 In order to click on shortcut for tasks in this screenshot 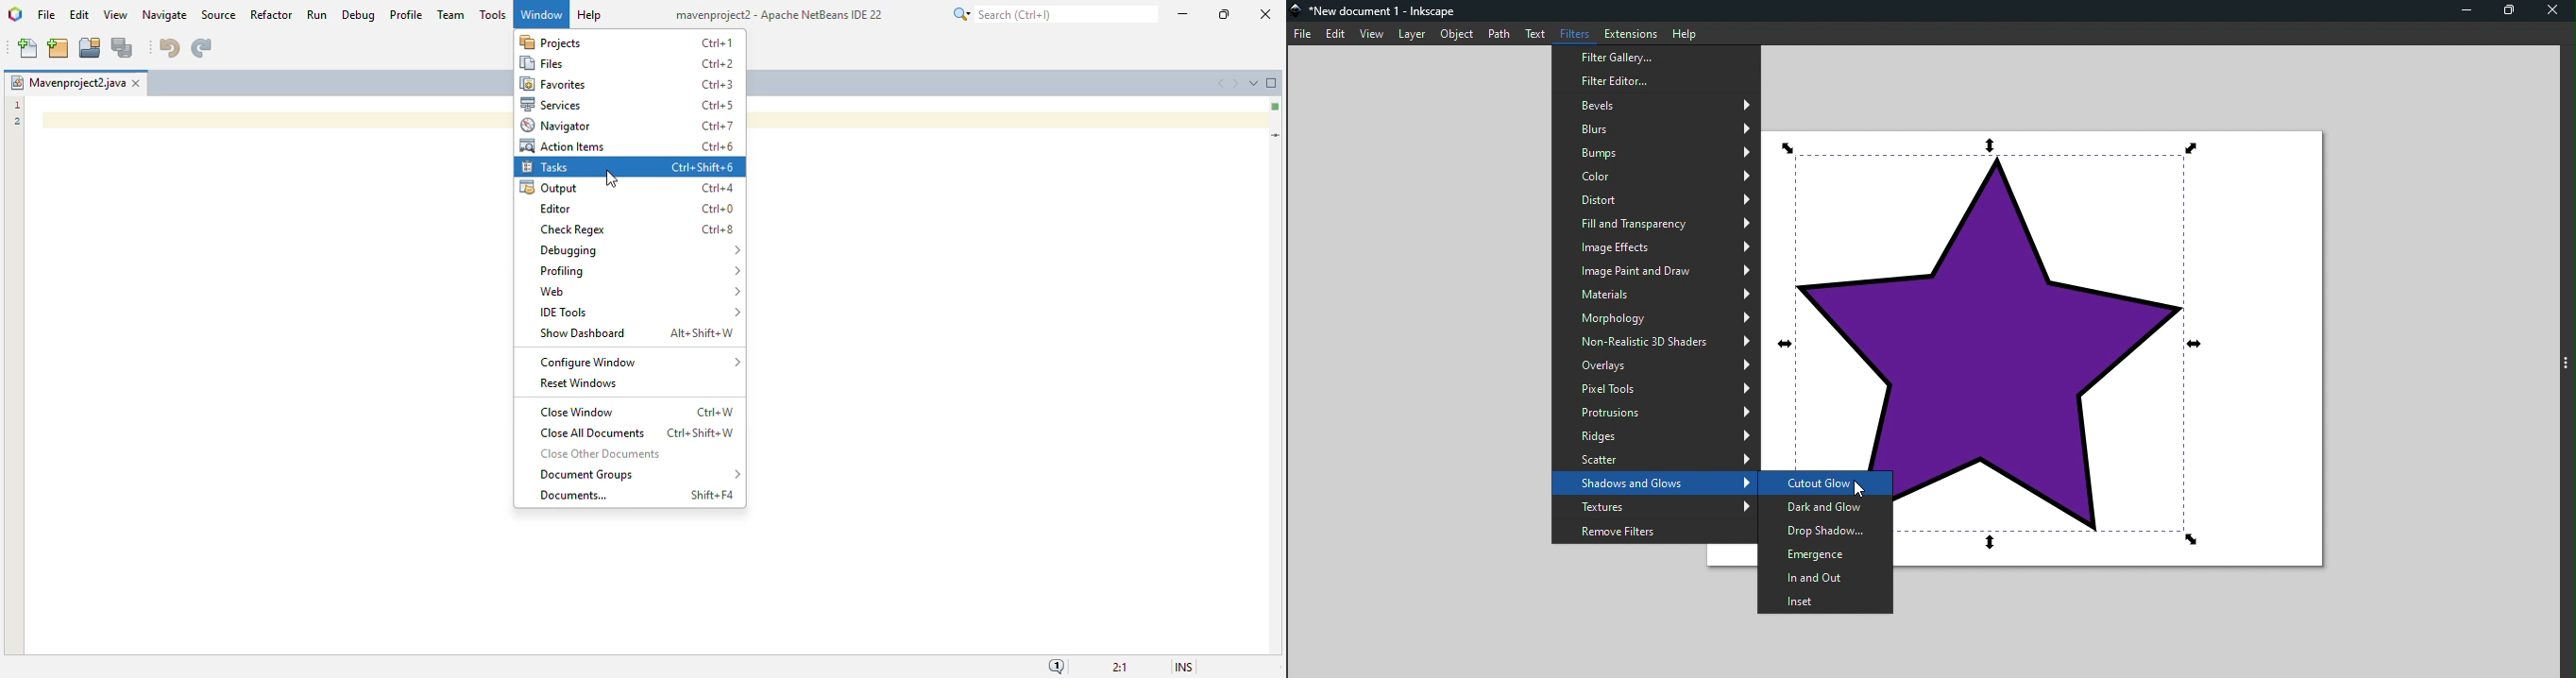, I will do `click(702, 167)`.